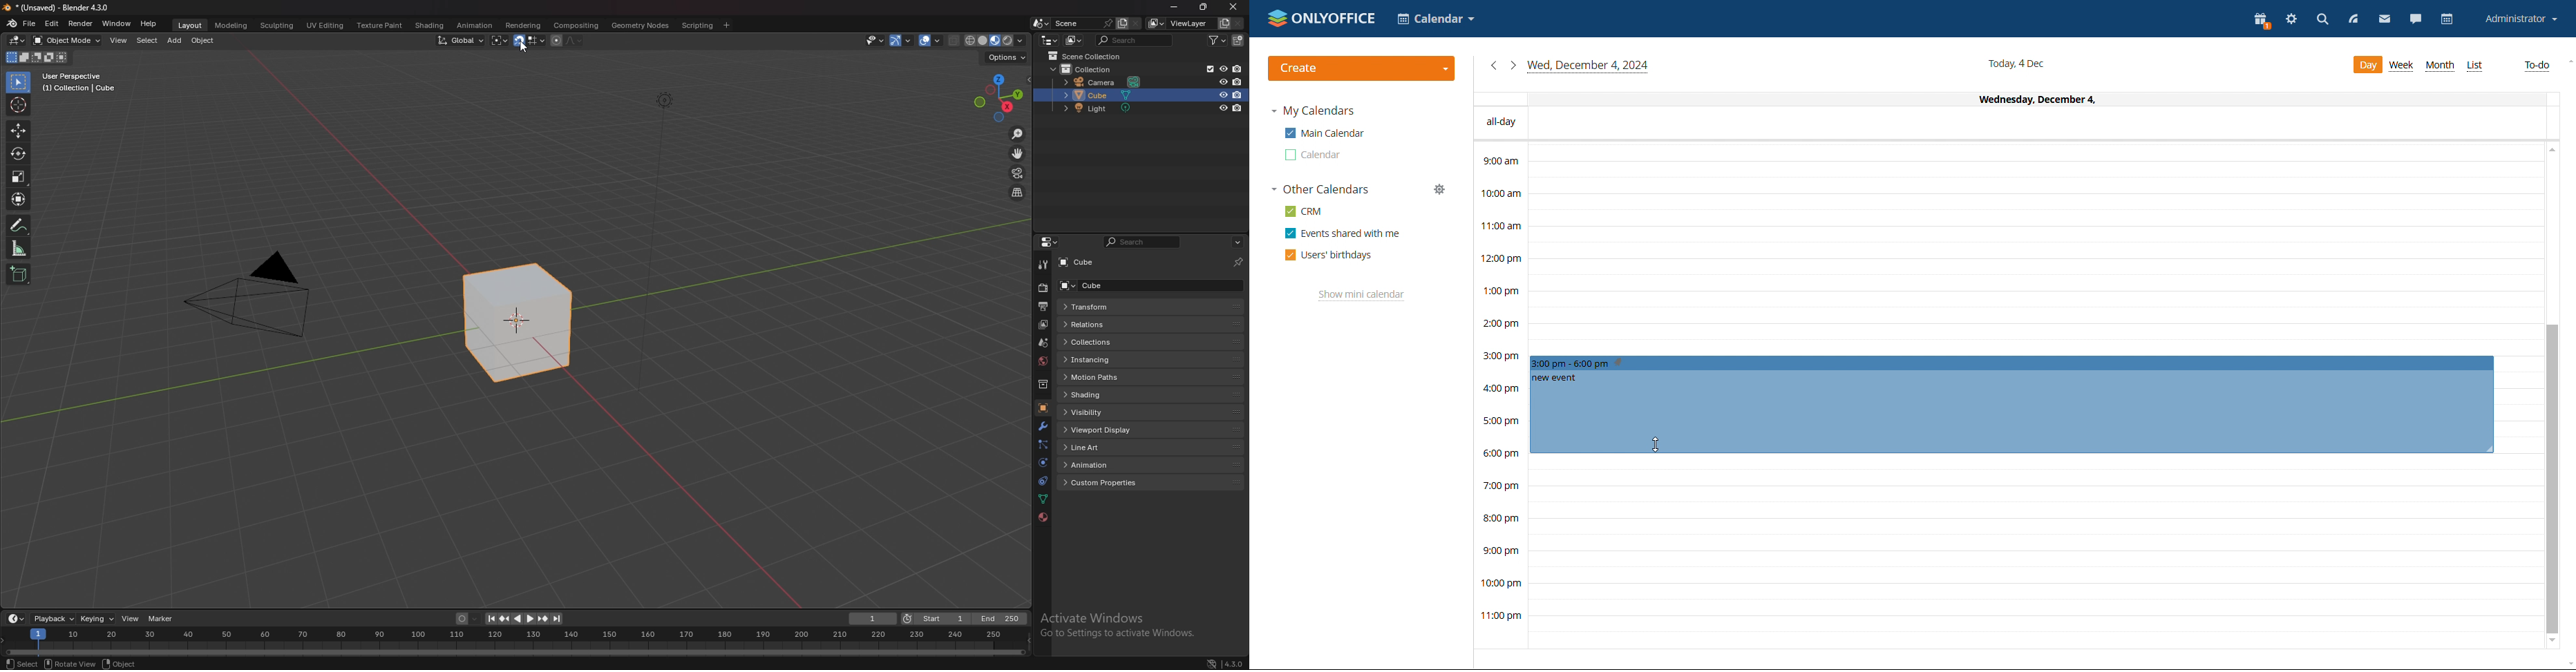  What do you see at coordinates (1239, 94) in the screenshot?
I see `disable in renders` at bounding box center [1239, 94].